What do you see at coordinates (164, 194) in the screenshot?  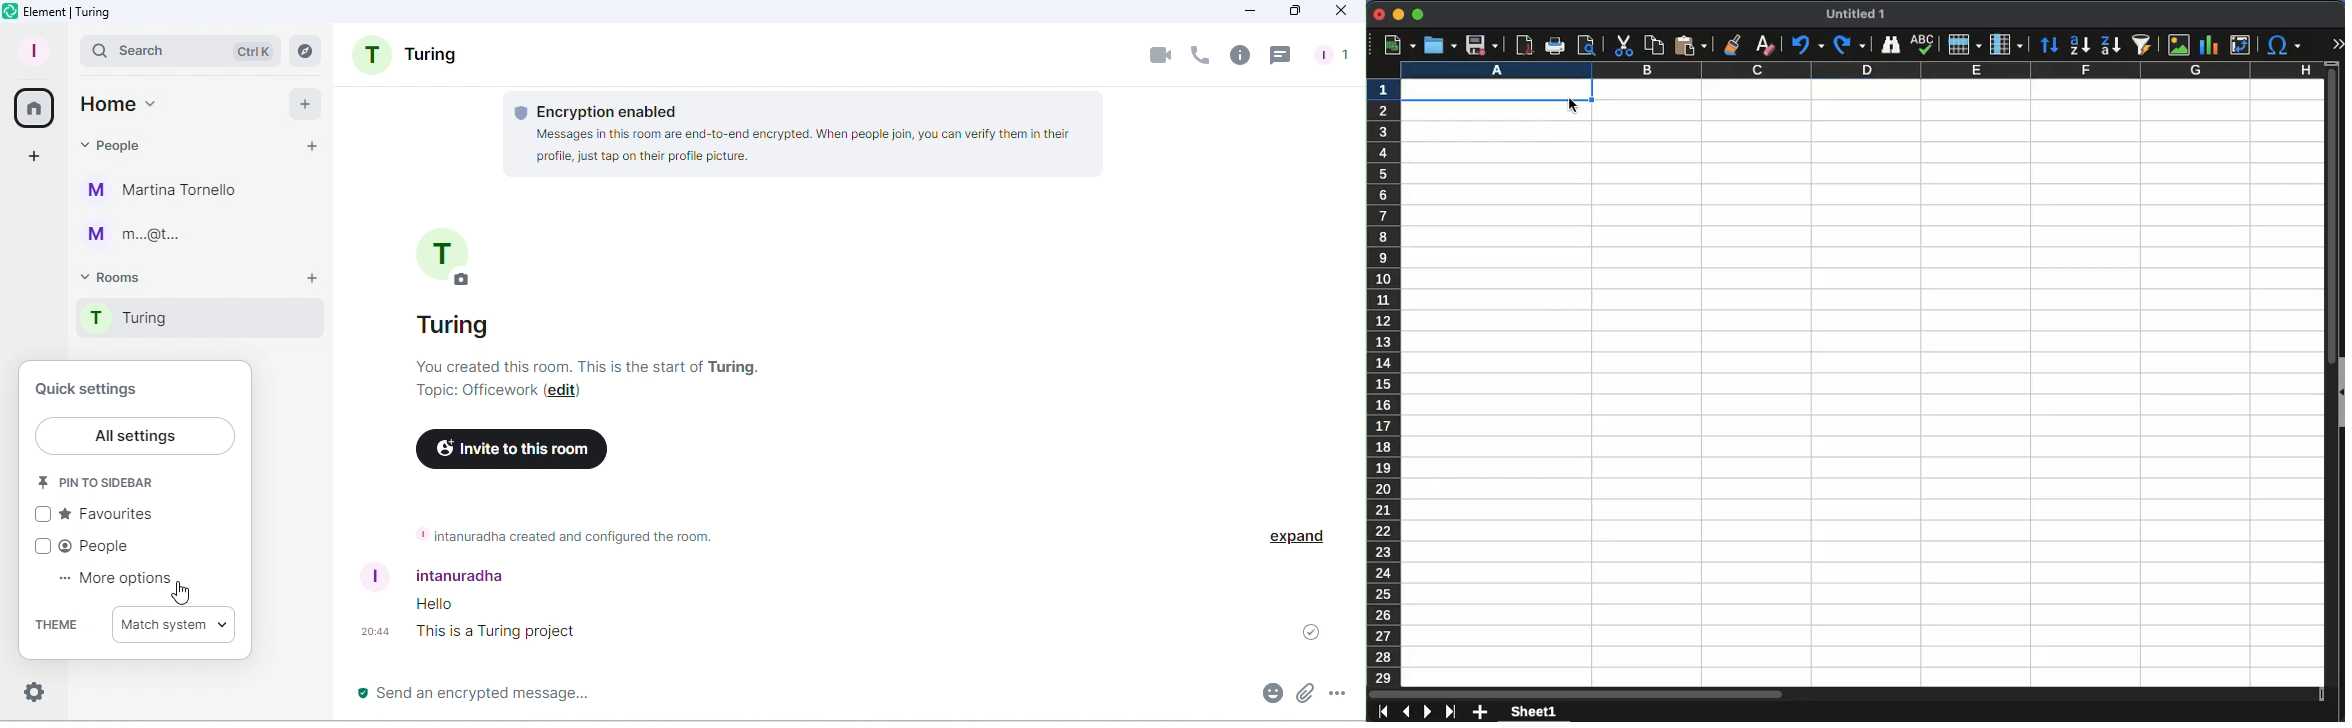 I see `Martina Tornello` at bounding box center [164, 194].